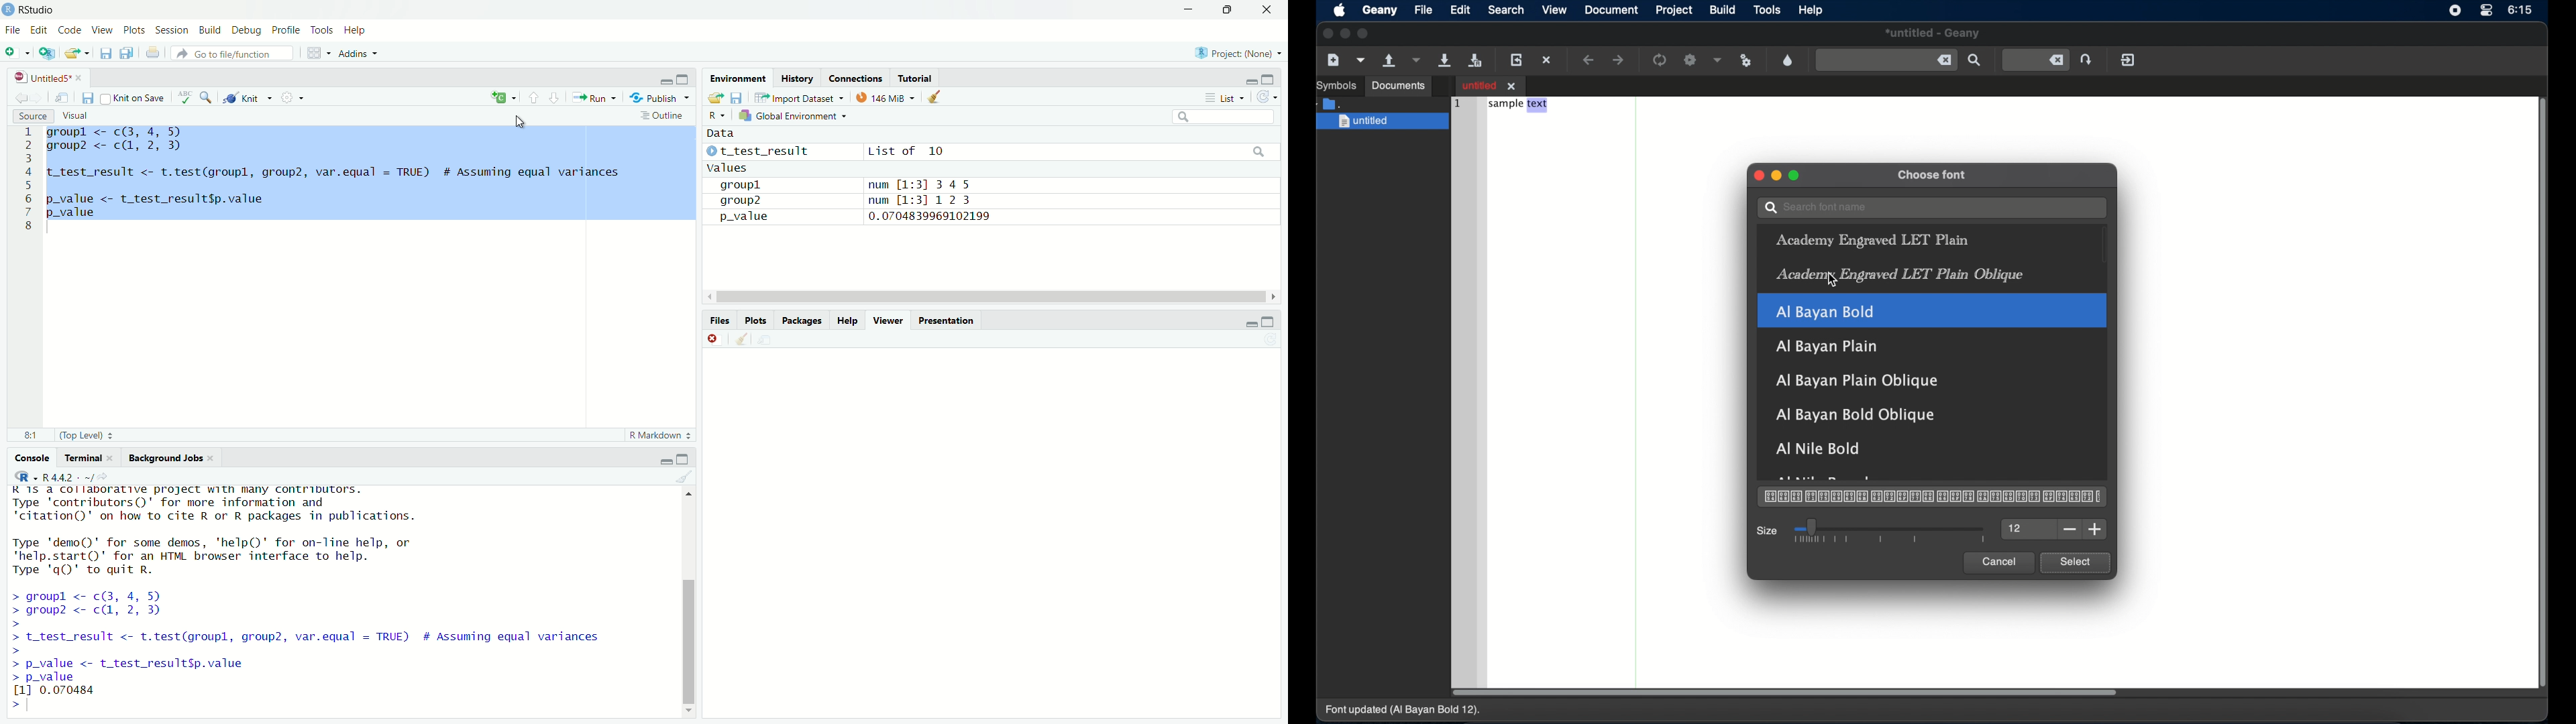 This screenshot has height=728, width=2576. What do you see at coordinates (78, 116) in the screenshot?
I see `Visual` at bounding box center [78, 116].